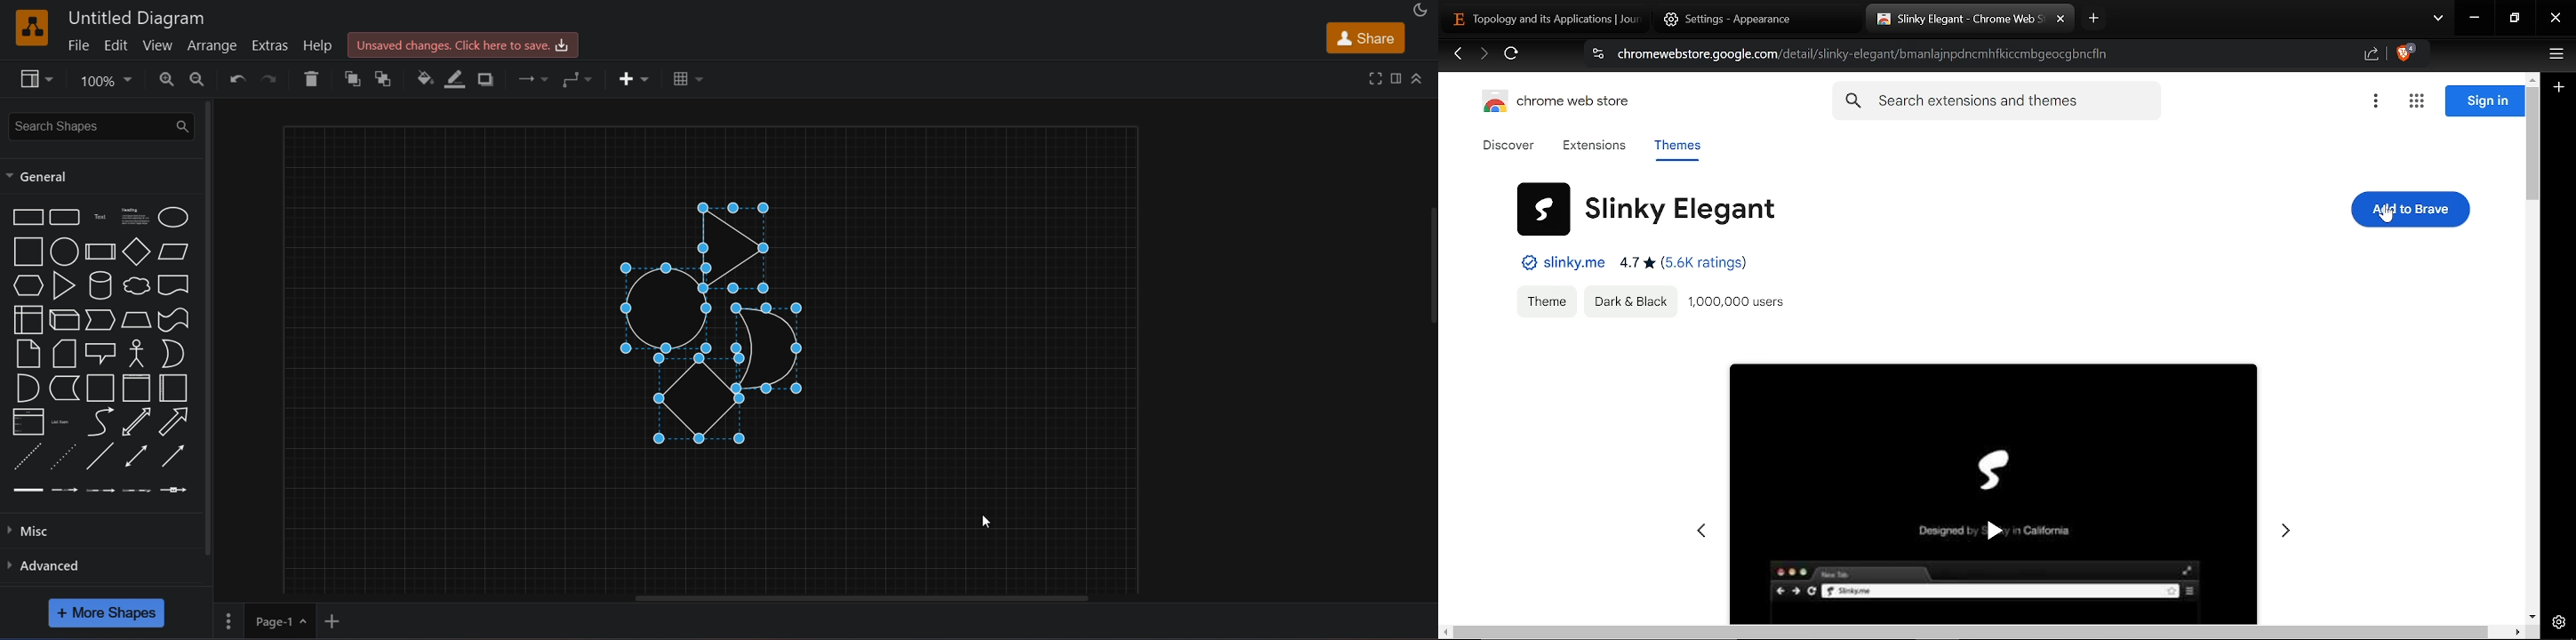 The width and height of the screenshot is (2576, 644). Describe the element at coordinates (425, 77) in the screenshot. I see `fill color` at that location.